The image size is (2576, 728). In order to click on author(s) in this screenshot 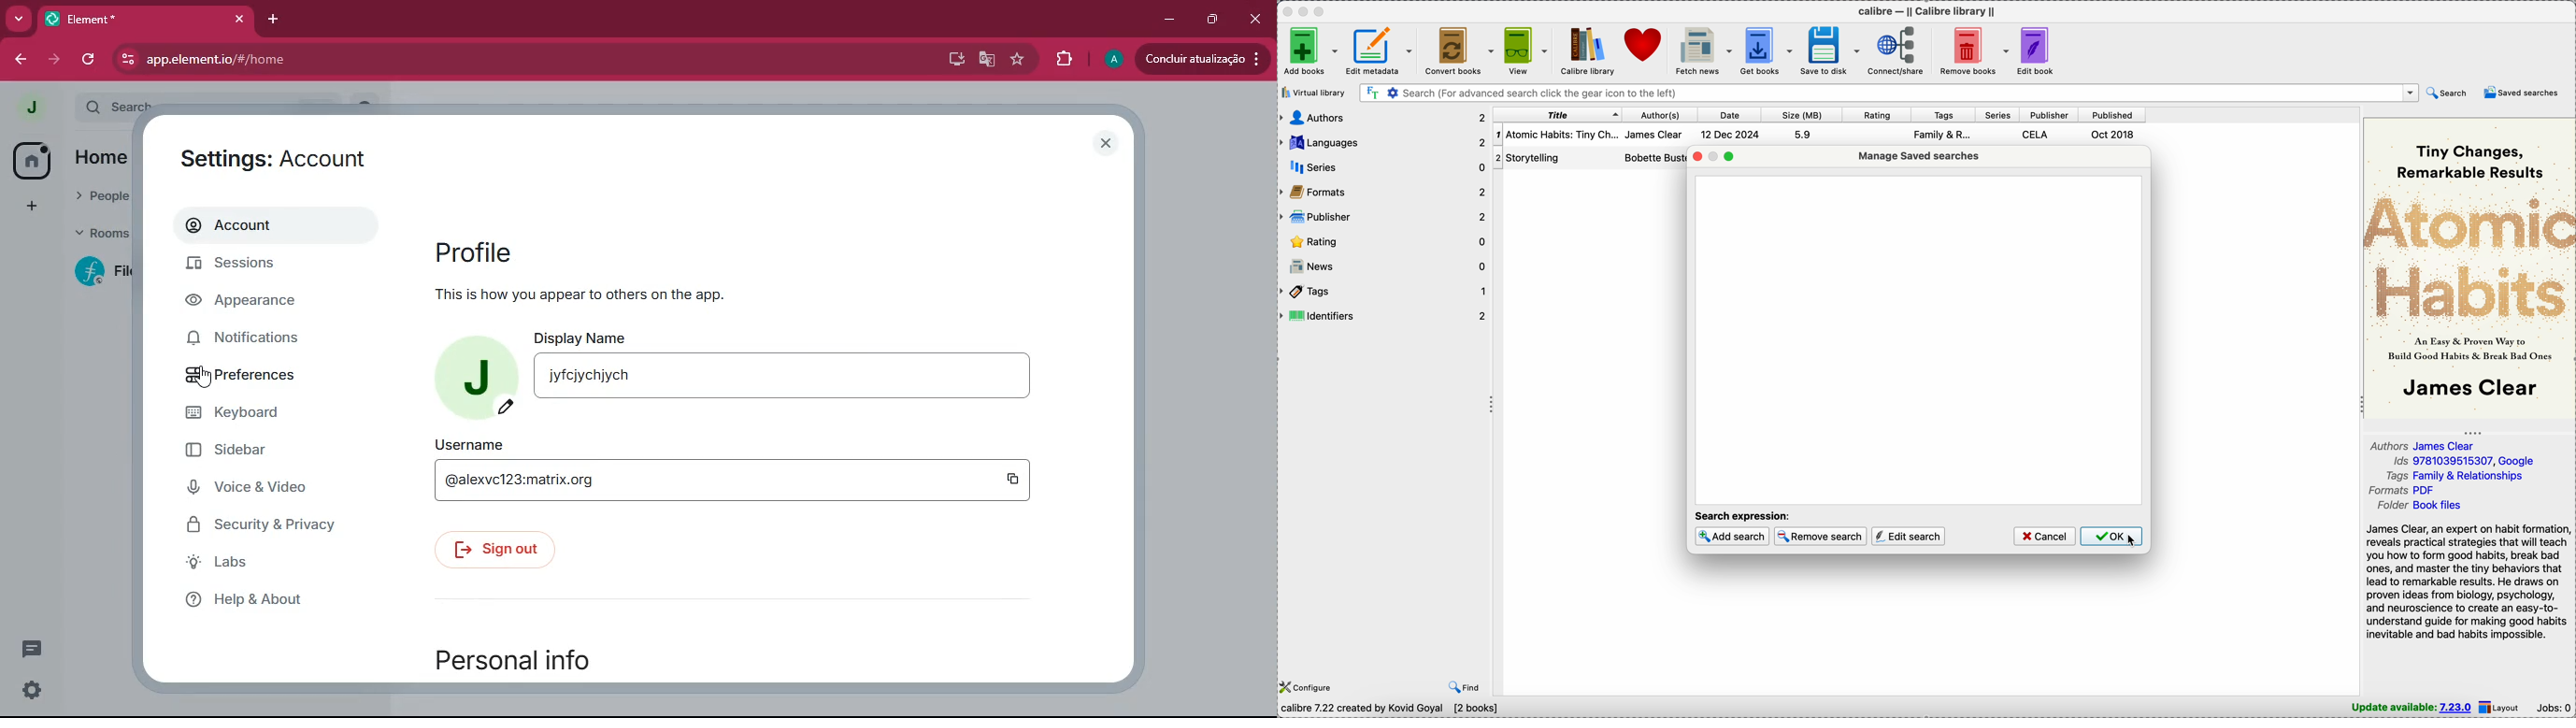, I will do `click(1656, 115)`.